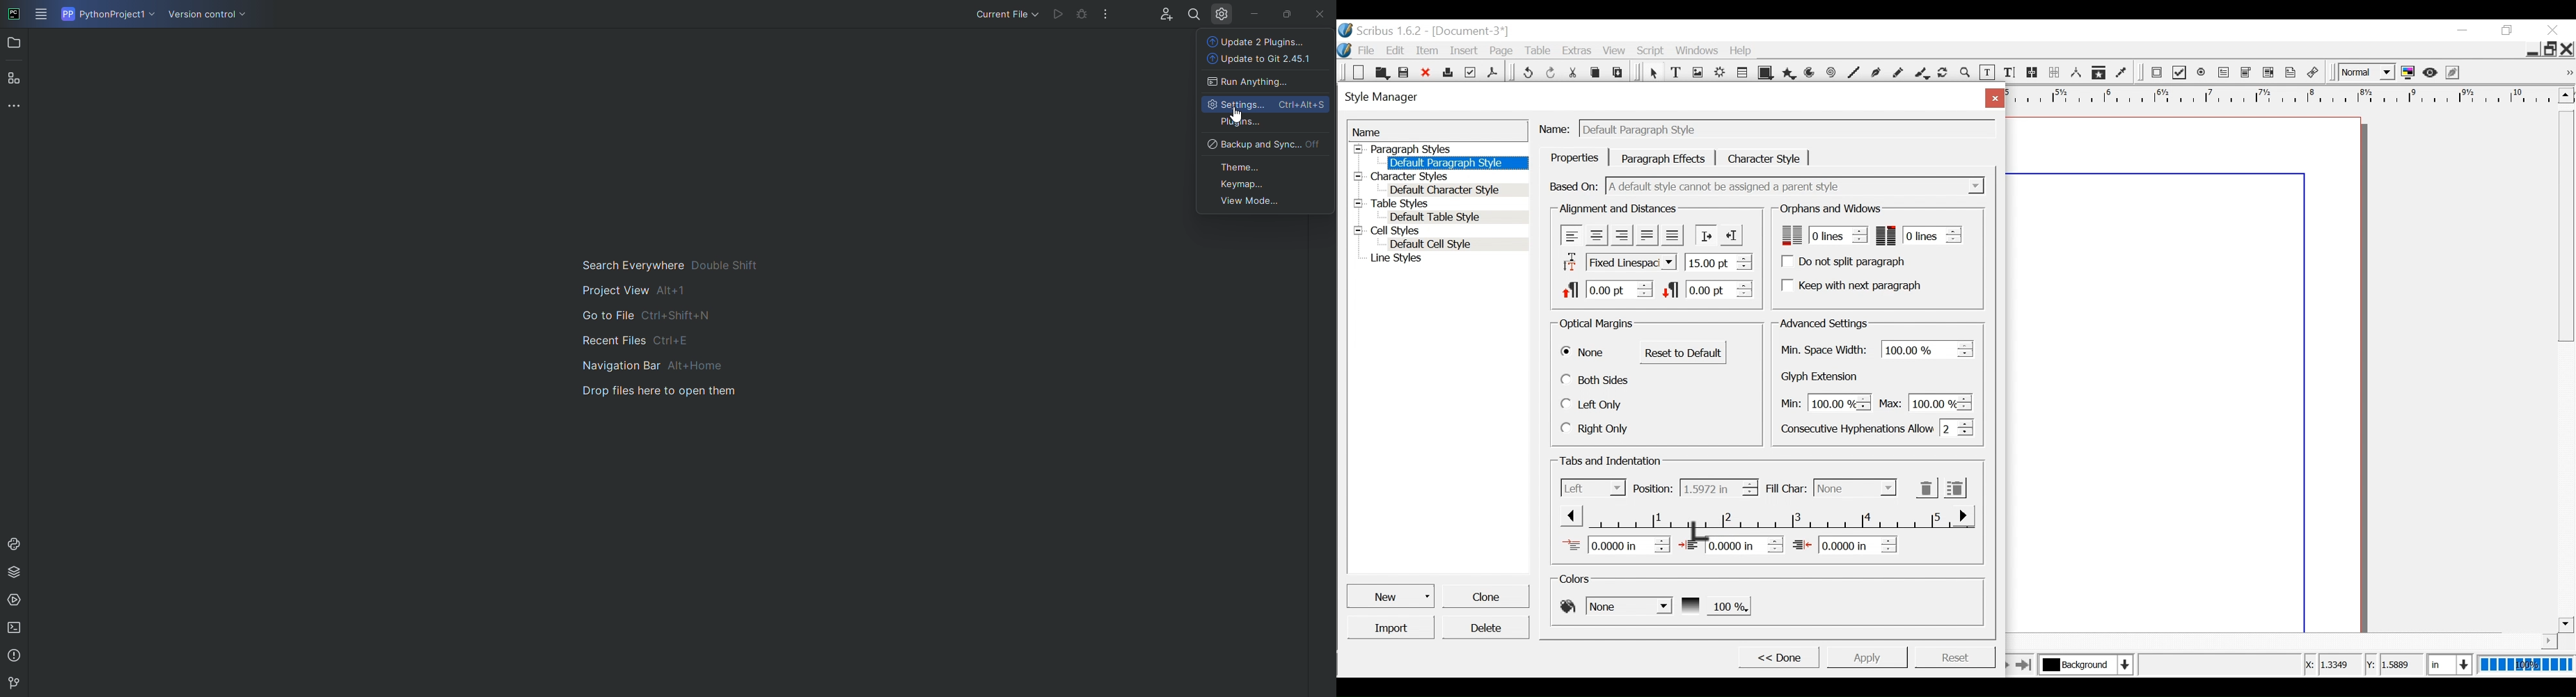  I want to click on Restore, so click(1283, 13).